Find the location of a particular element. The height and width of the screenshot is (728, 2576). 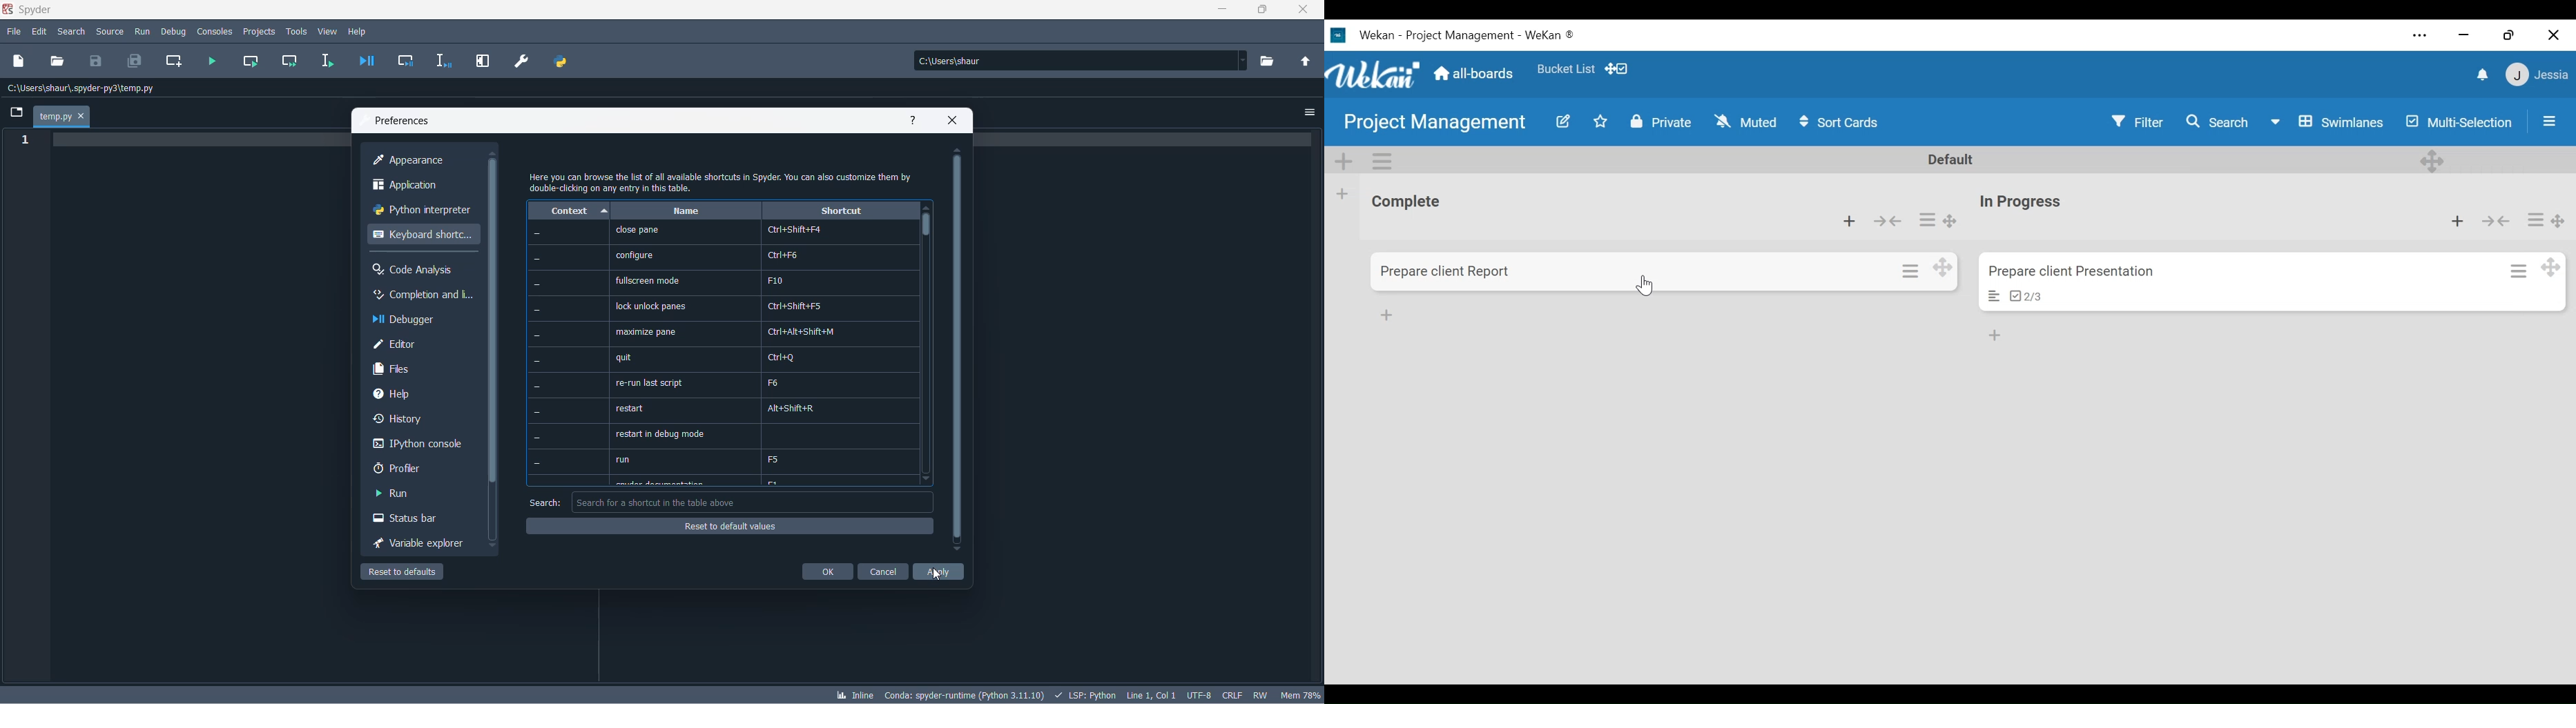

F5 is located at coordinates (777, 459).